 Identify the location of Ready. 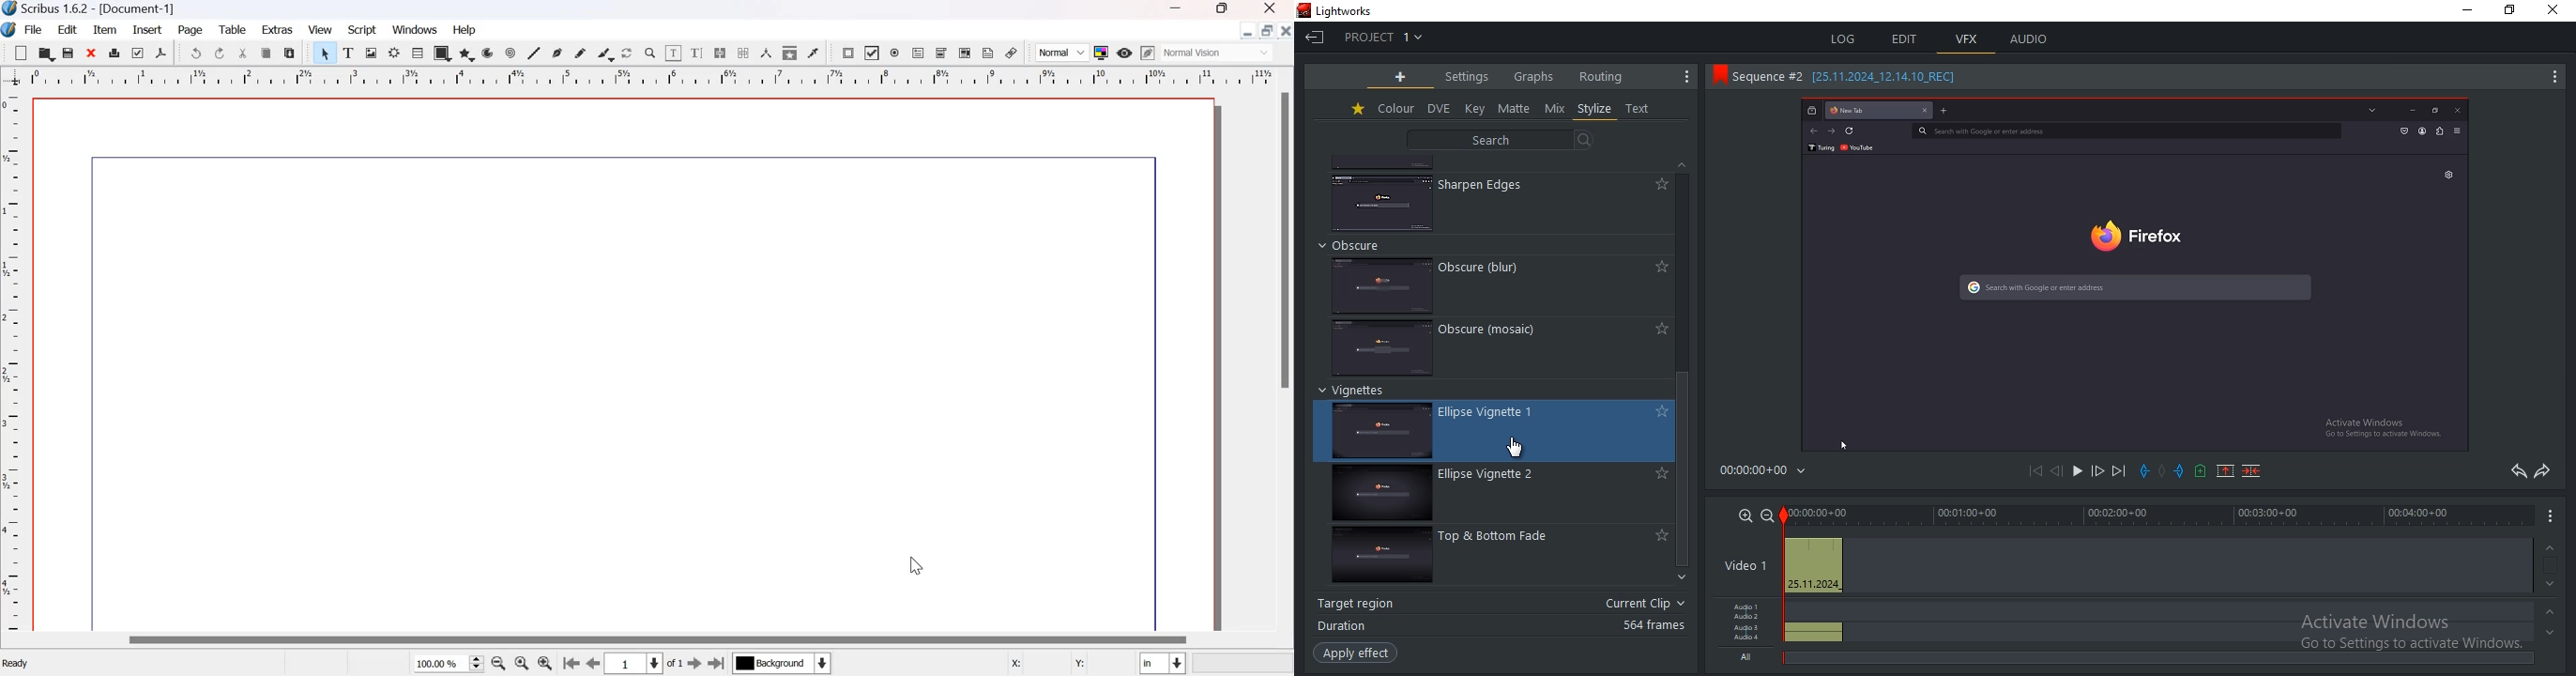
(18, 663).